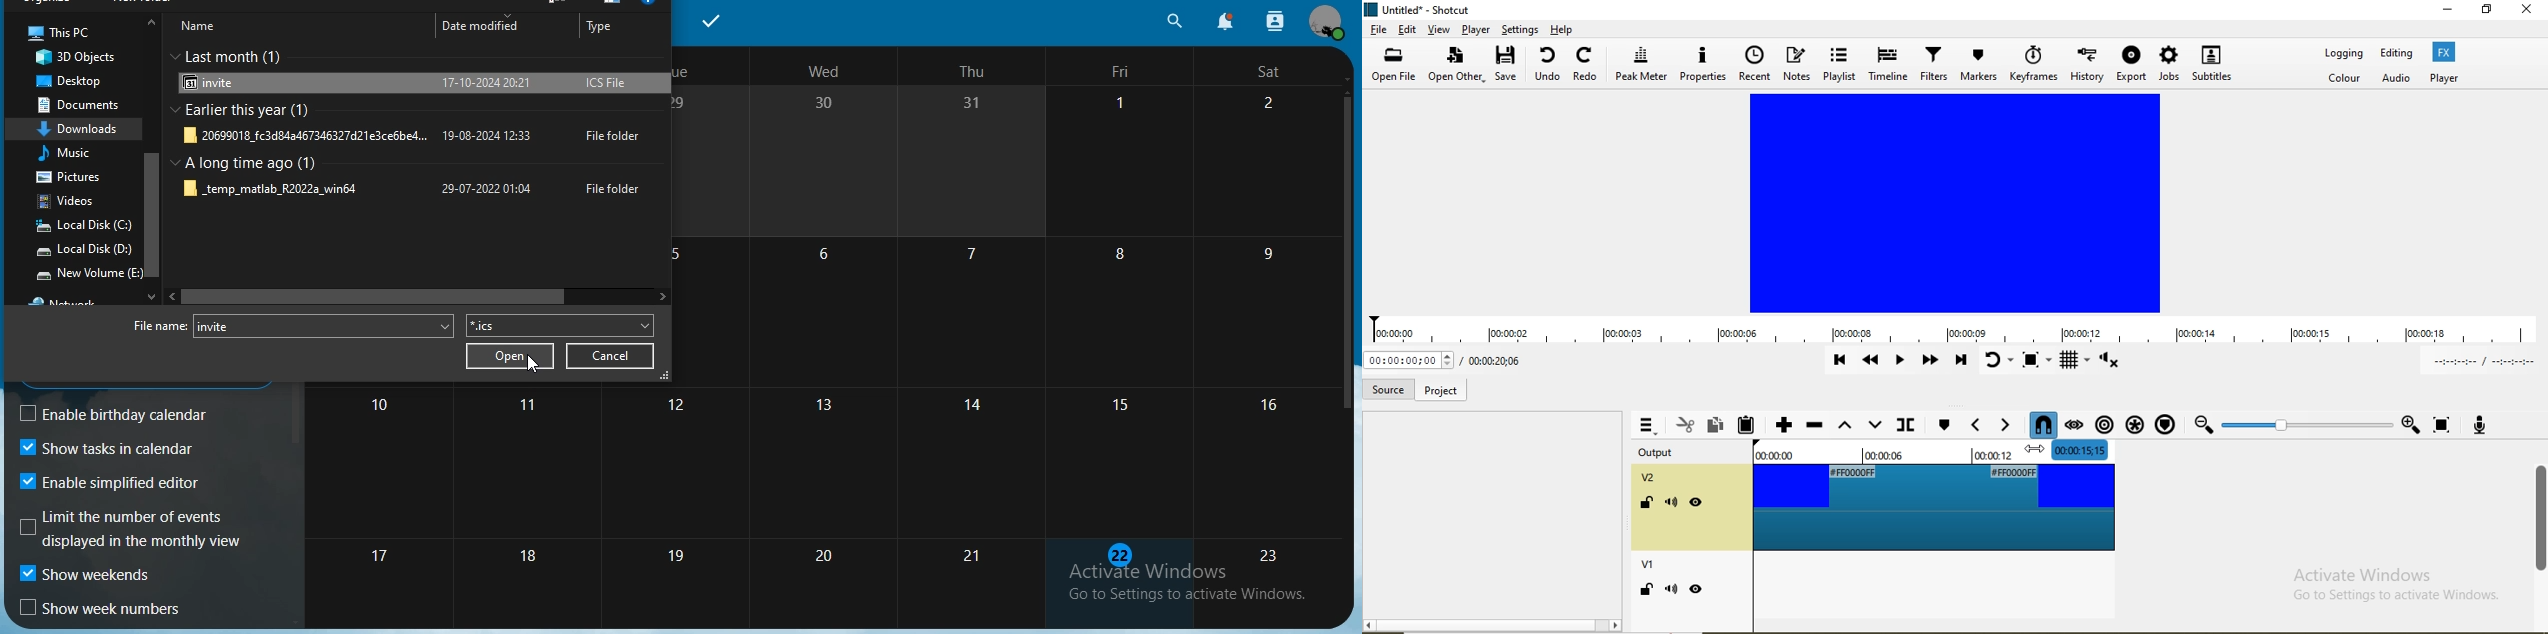 The image size is (2548, 644). What do you see at coordinates (1274, 19) in the screenshot?
I see `search contact` at bounding box center [1274, 19].